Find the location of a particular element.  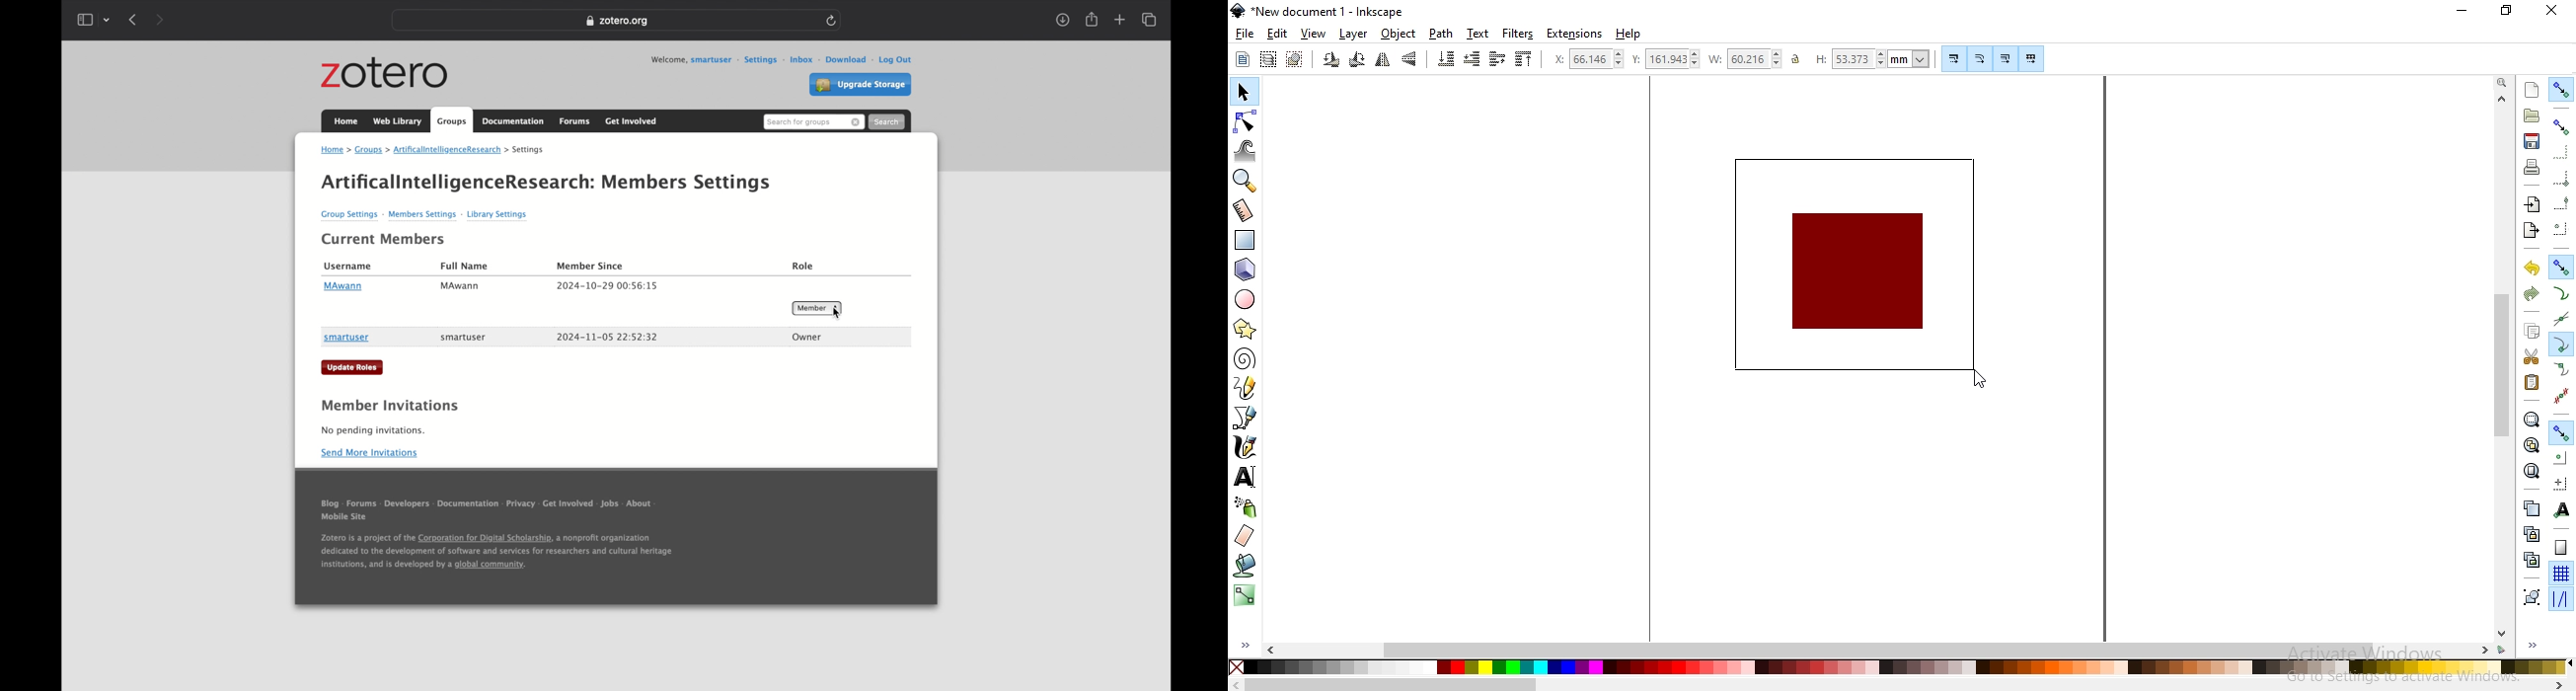

snap nodes, paths and handles is located at coordinates (2560, 433).